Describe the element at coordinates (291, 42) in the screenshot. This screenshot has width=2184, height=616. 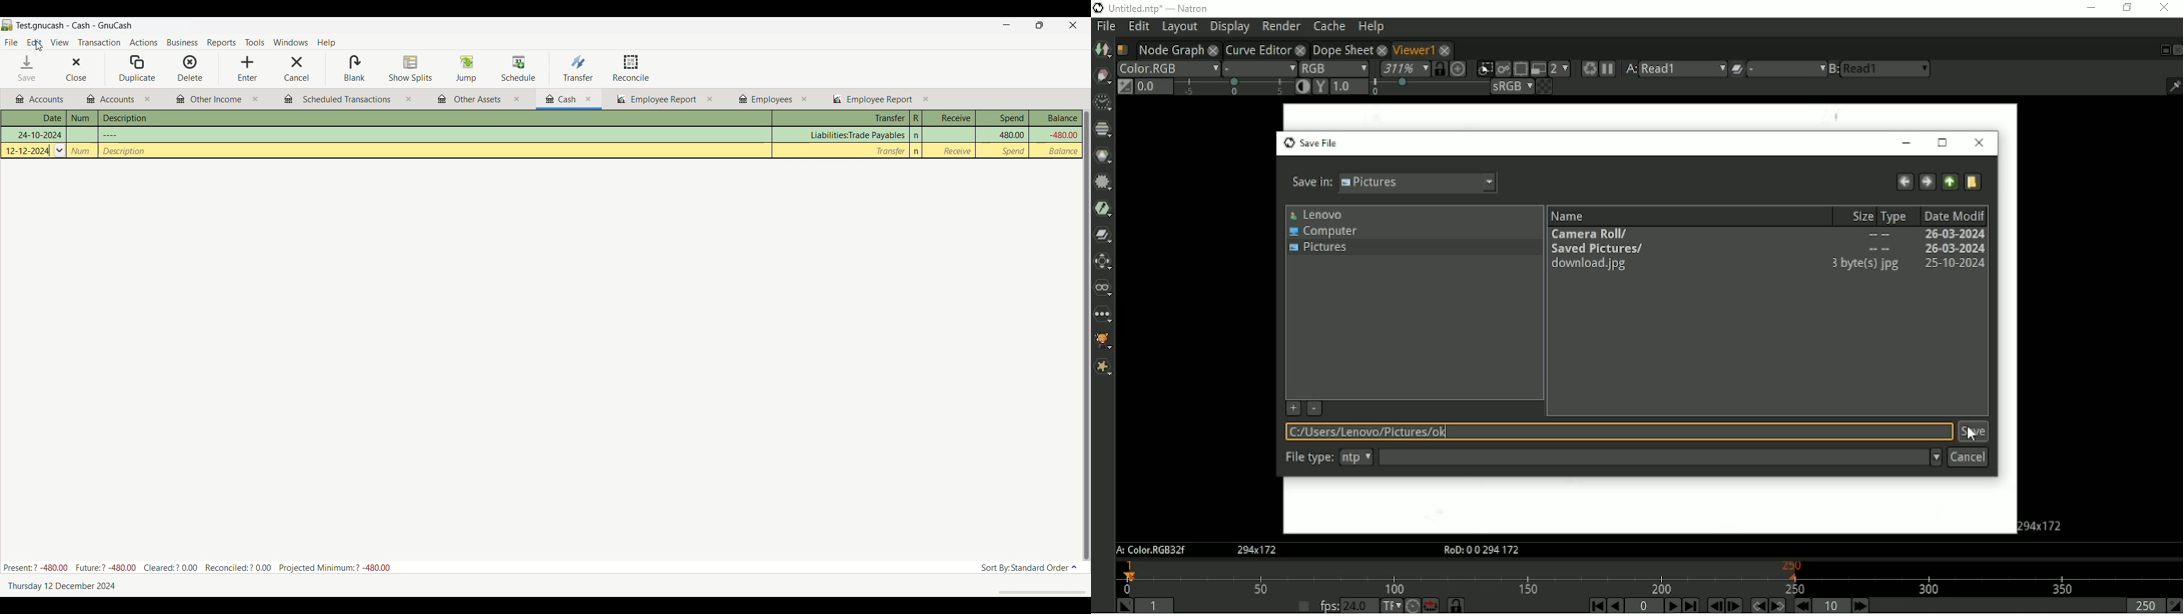
I see `Windows menu` at that location.